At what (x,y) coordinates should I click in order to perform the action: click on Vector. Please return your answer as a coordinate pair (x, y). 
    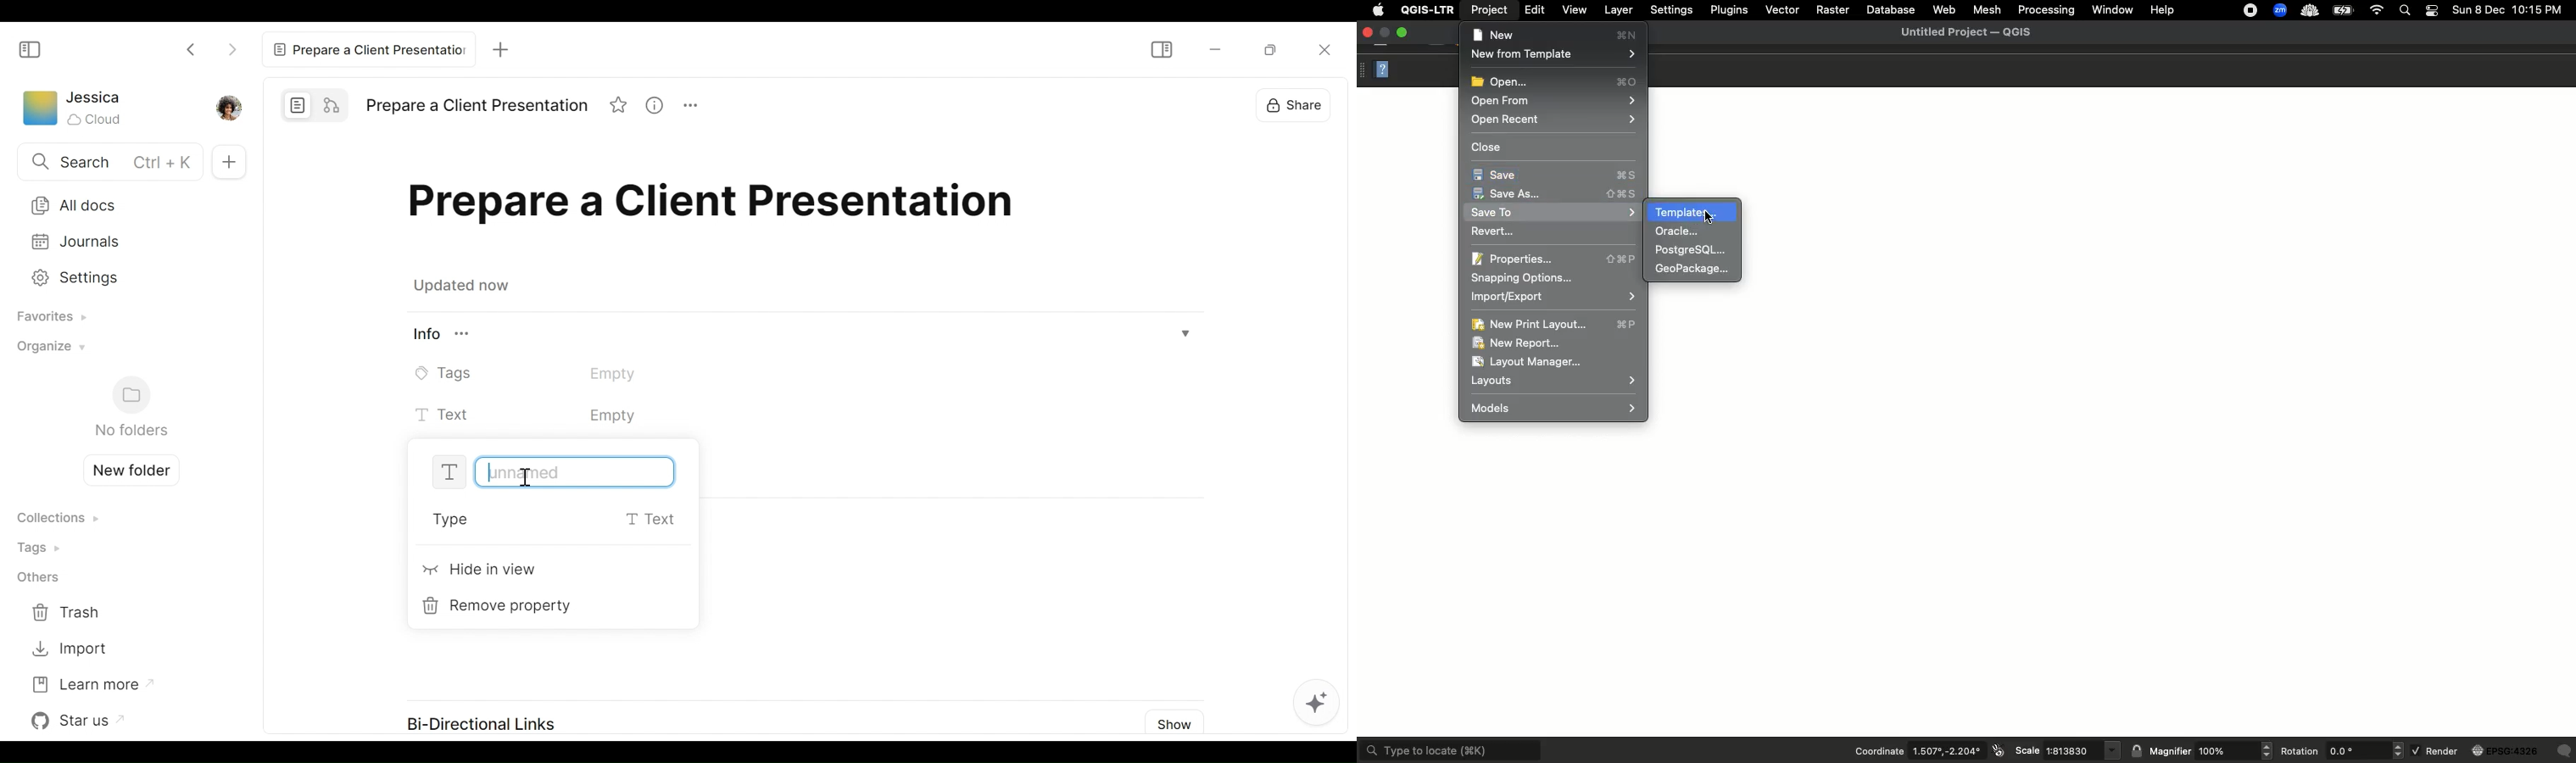
    Looking at the image, I should click on (1781, 11).